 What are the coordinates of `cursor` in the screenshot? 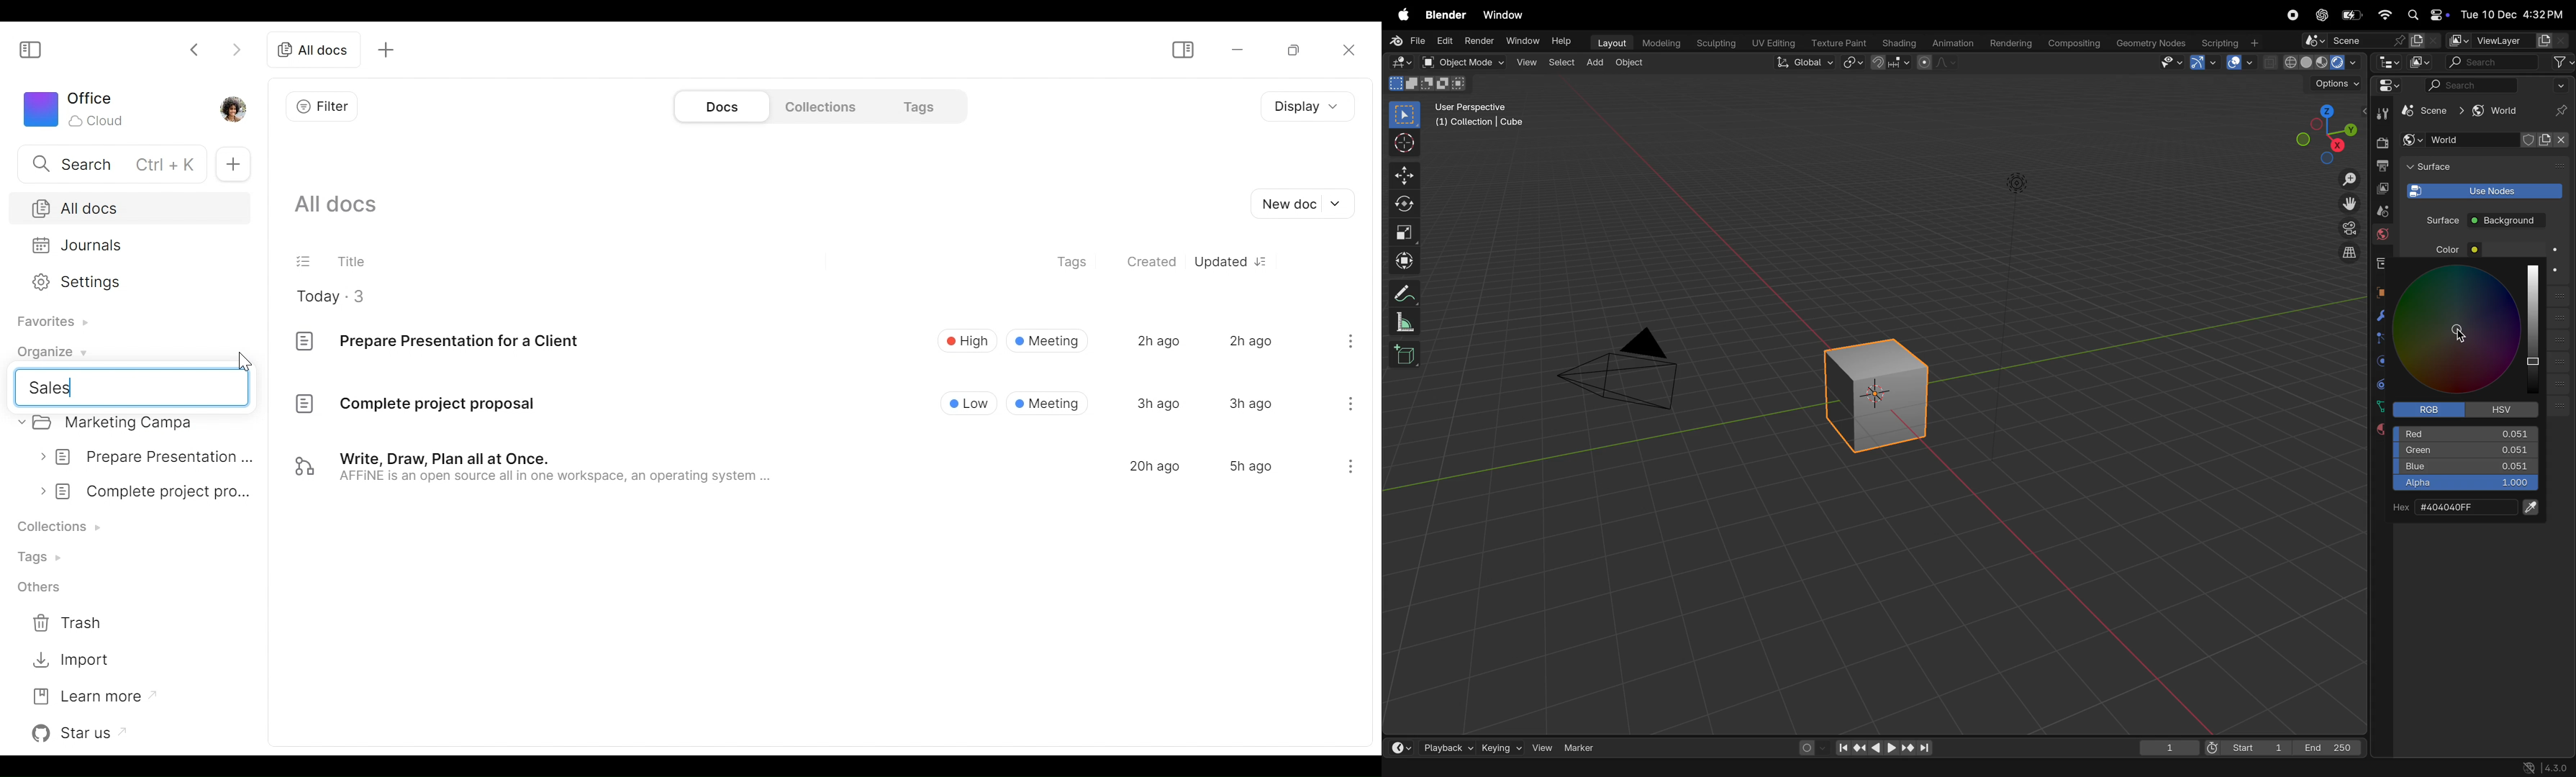 It's located at (1406, 144).